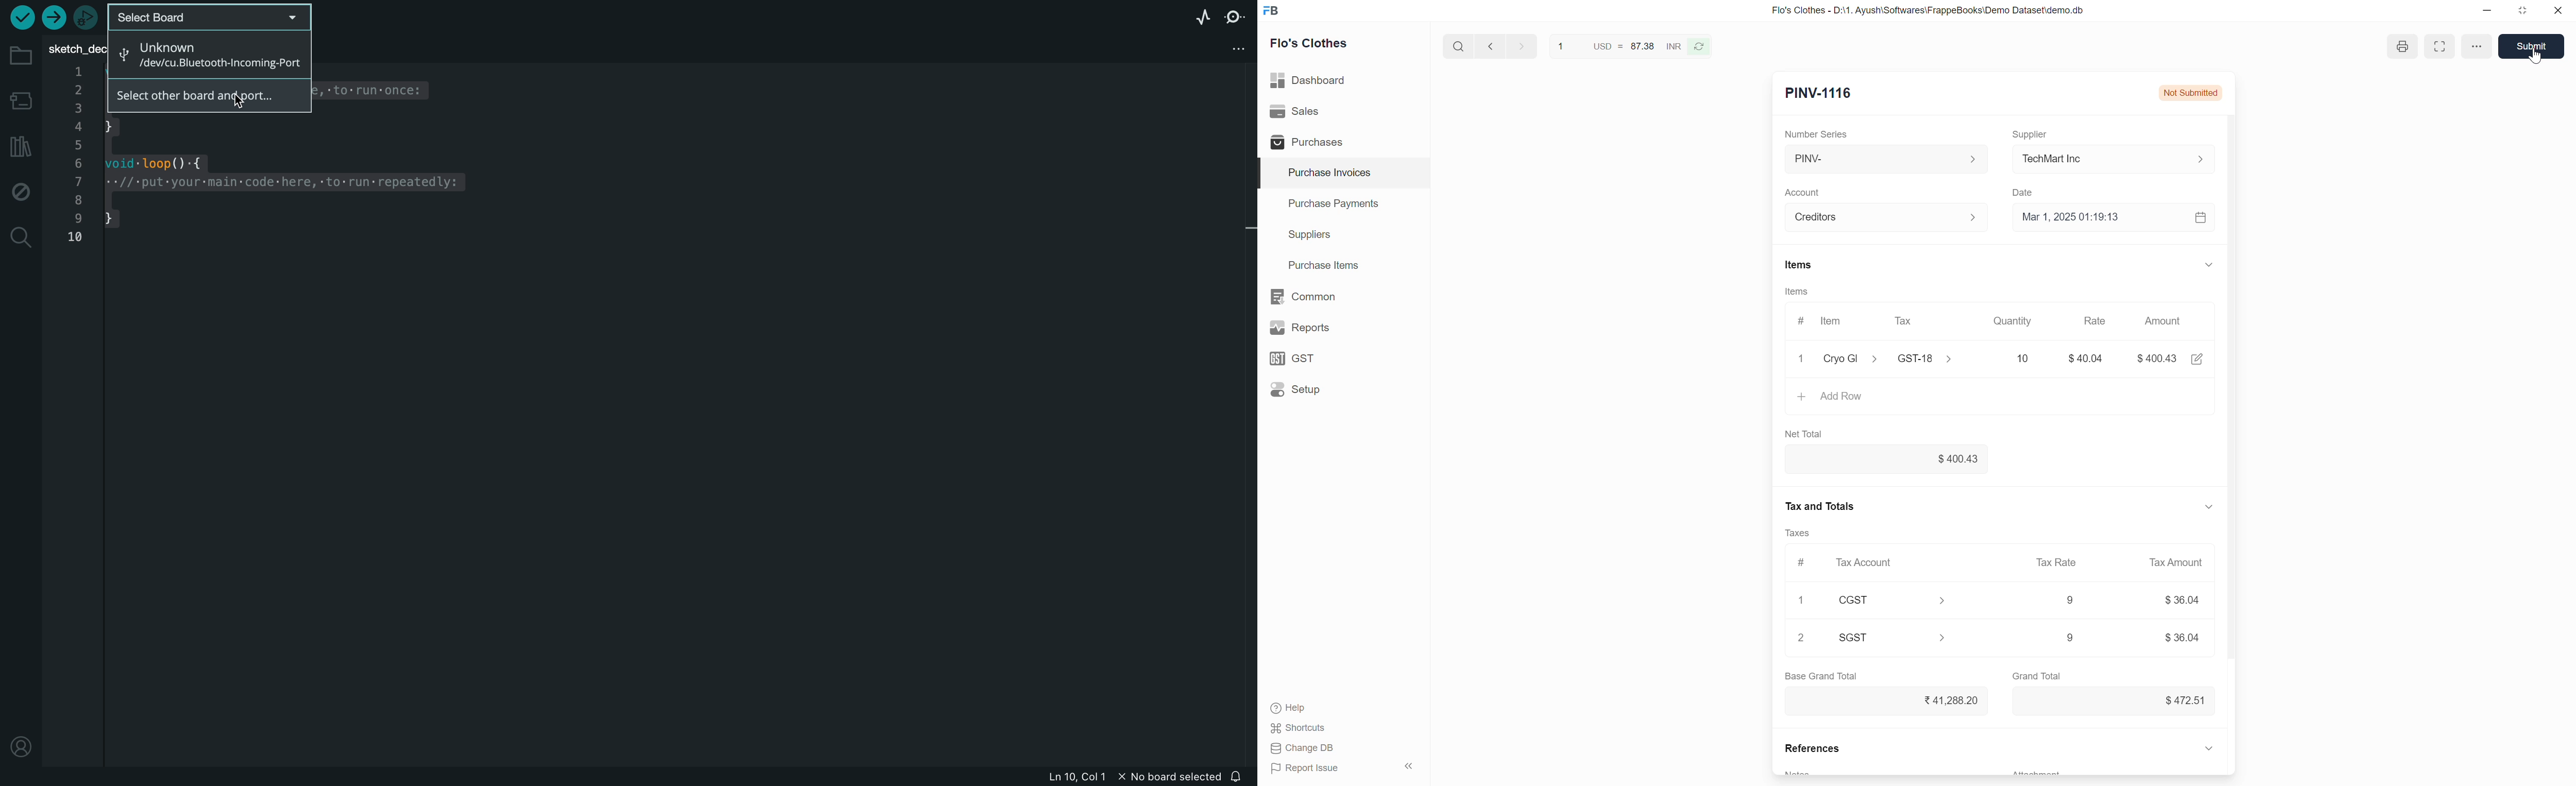 Image resolution: width=2576 pixels, height=812 pixels. Describe the element at coordinates (2102, 320) in the screenshot. I see `Rate` at that location.